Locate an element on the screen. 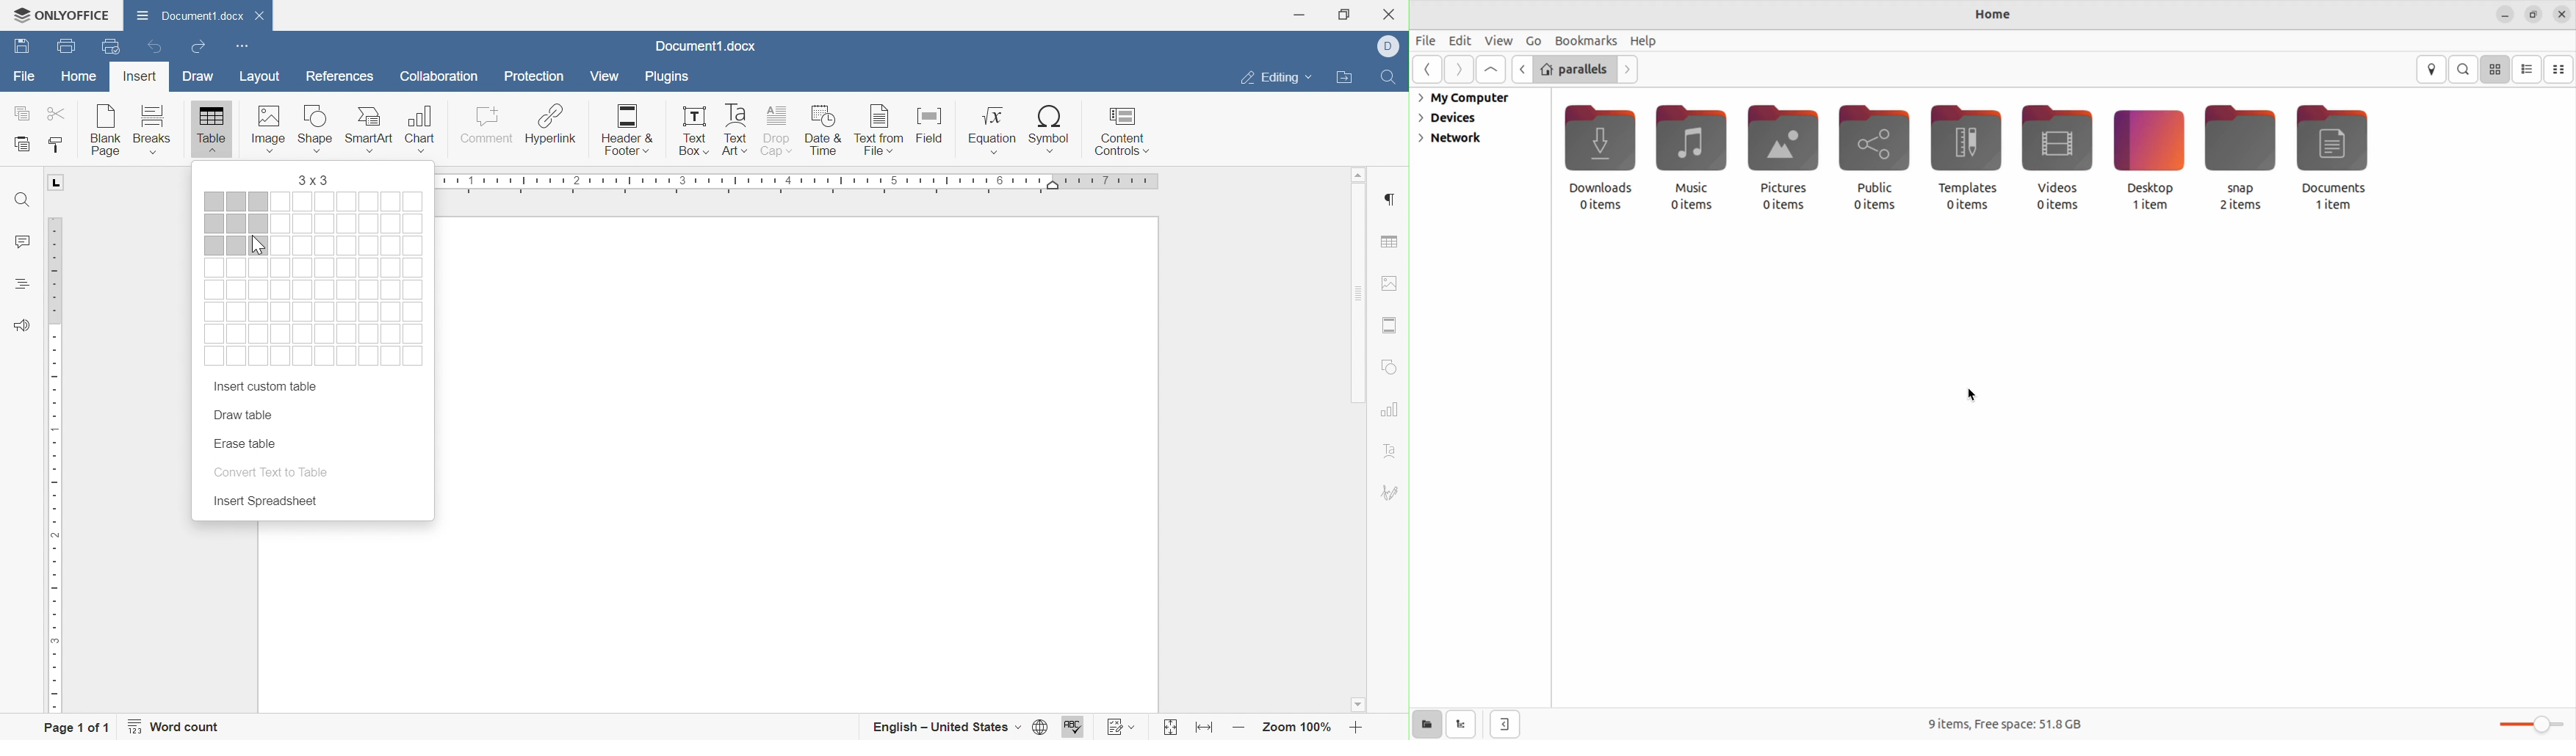 This screenshot has width=2576, height=756. Cut is located at coordinates (58, 112).